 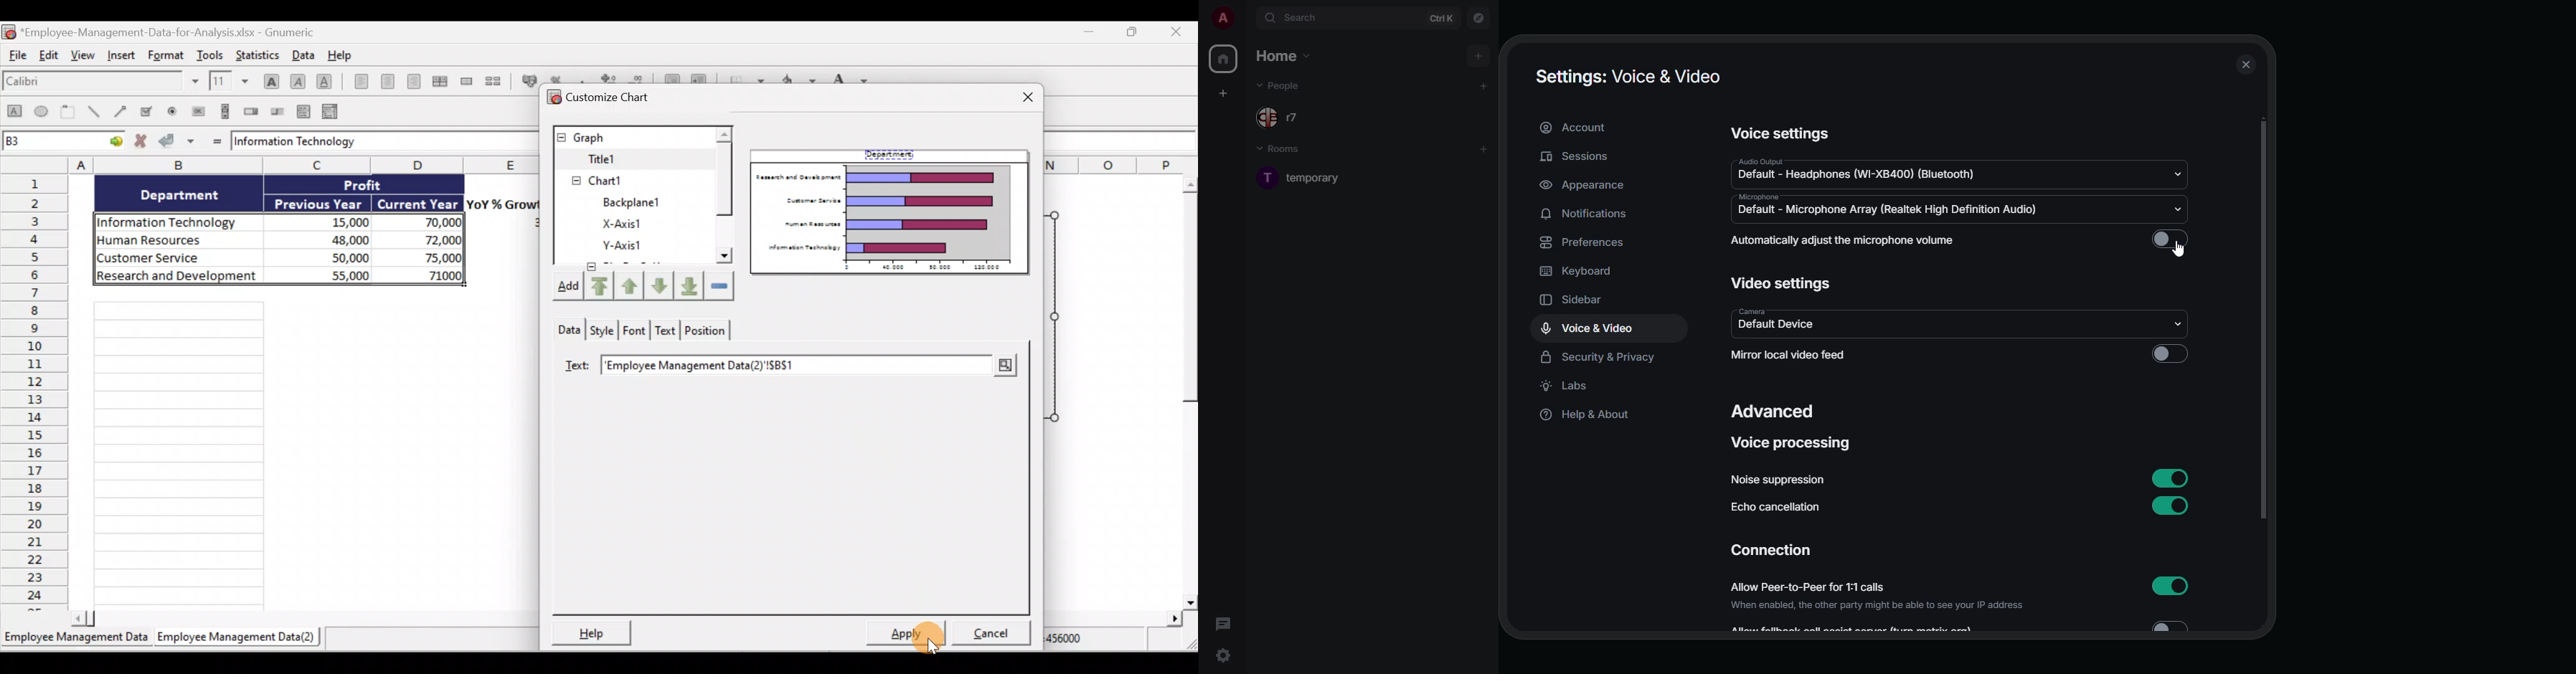 What do you see at coordinates (1771, 550) in the screenshot?
I see `connection` at bounding box center [1771, 550].